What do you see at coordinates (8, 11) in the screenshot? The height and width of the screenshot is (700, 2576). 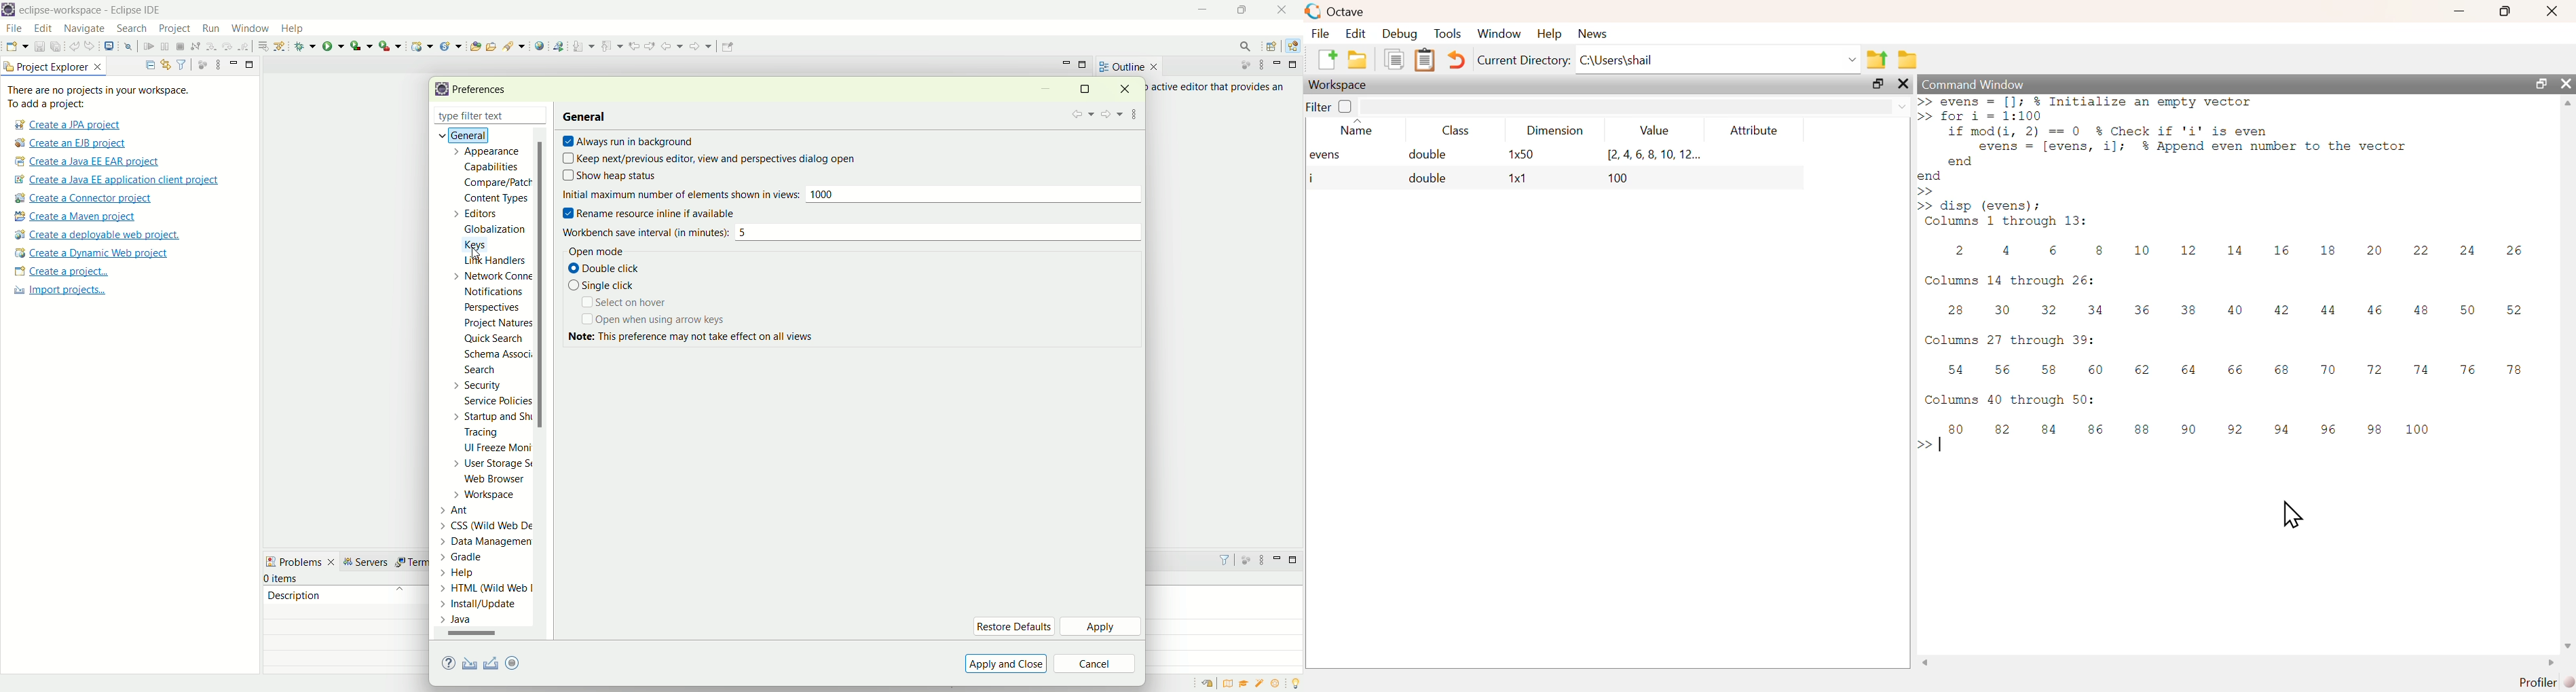 I see `logo` at bounding box center [8, 11].